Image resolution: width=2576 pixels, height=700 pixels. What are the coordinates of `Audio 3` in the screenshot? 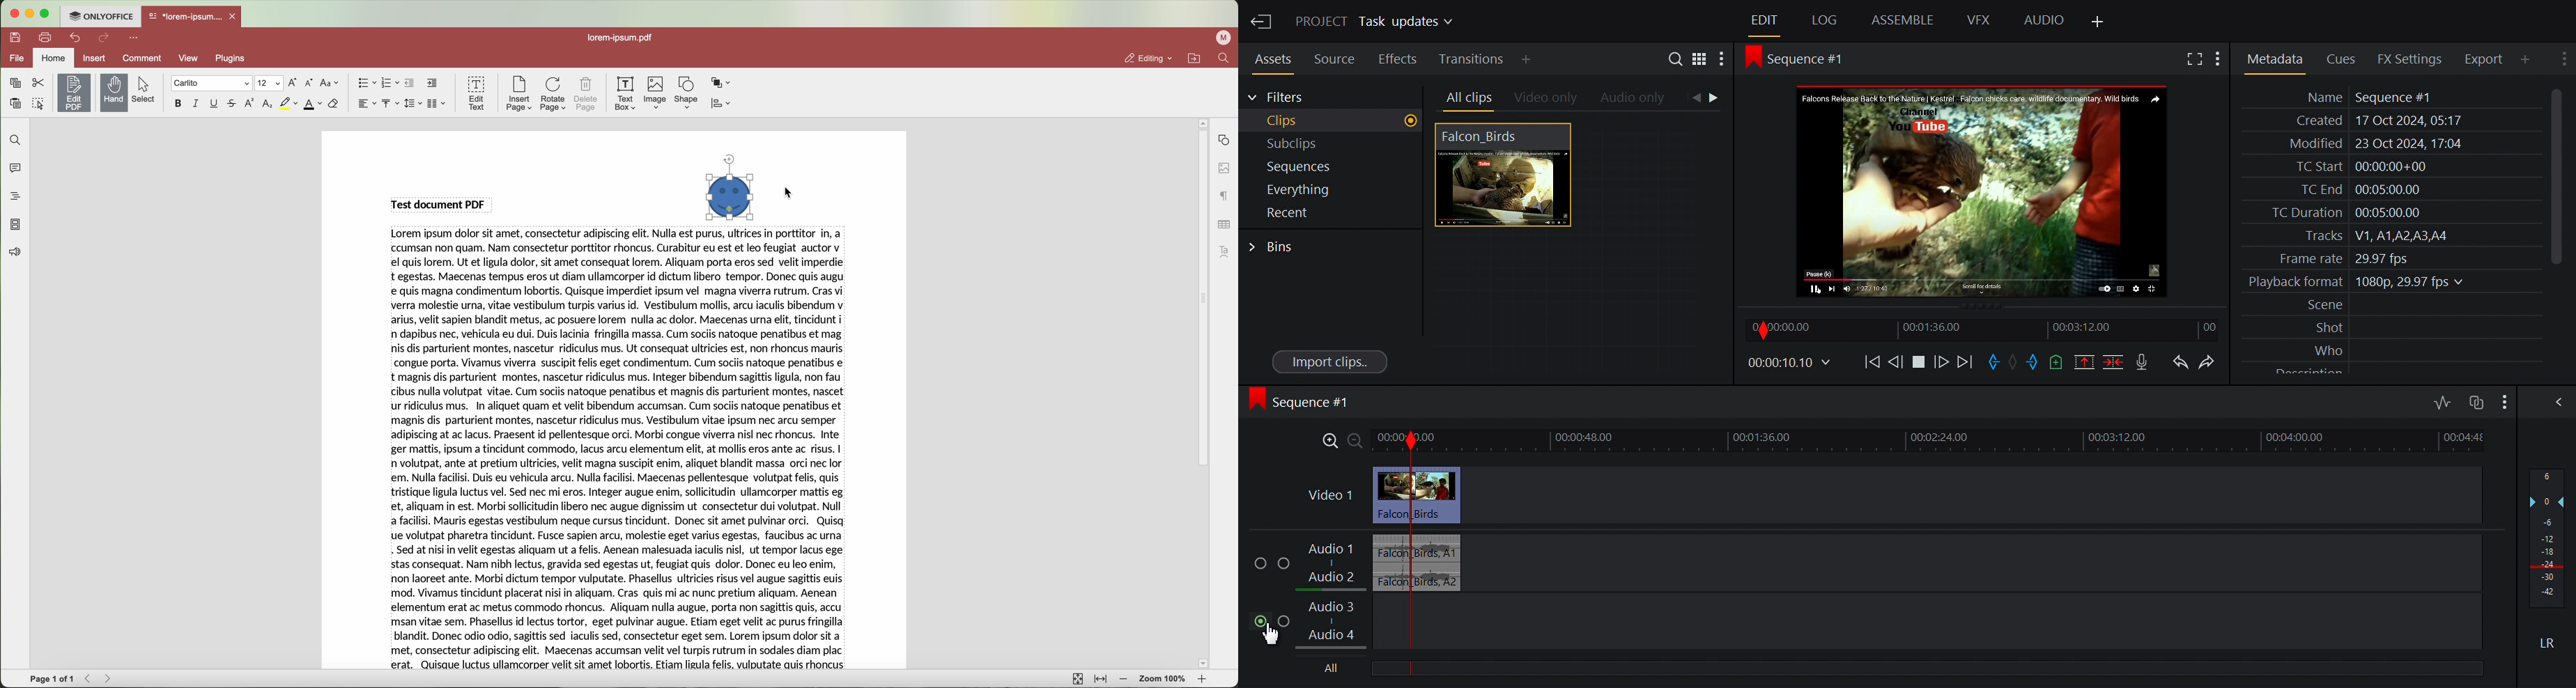 It's located at (1332, 612).